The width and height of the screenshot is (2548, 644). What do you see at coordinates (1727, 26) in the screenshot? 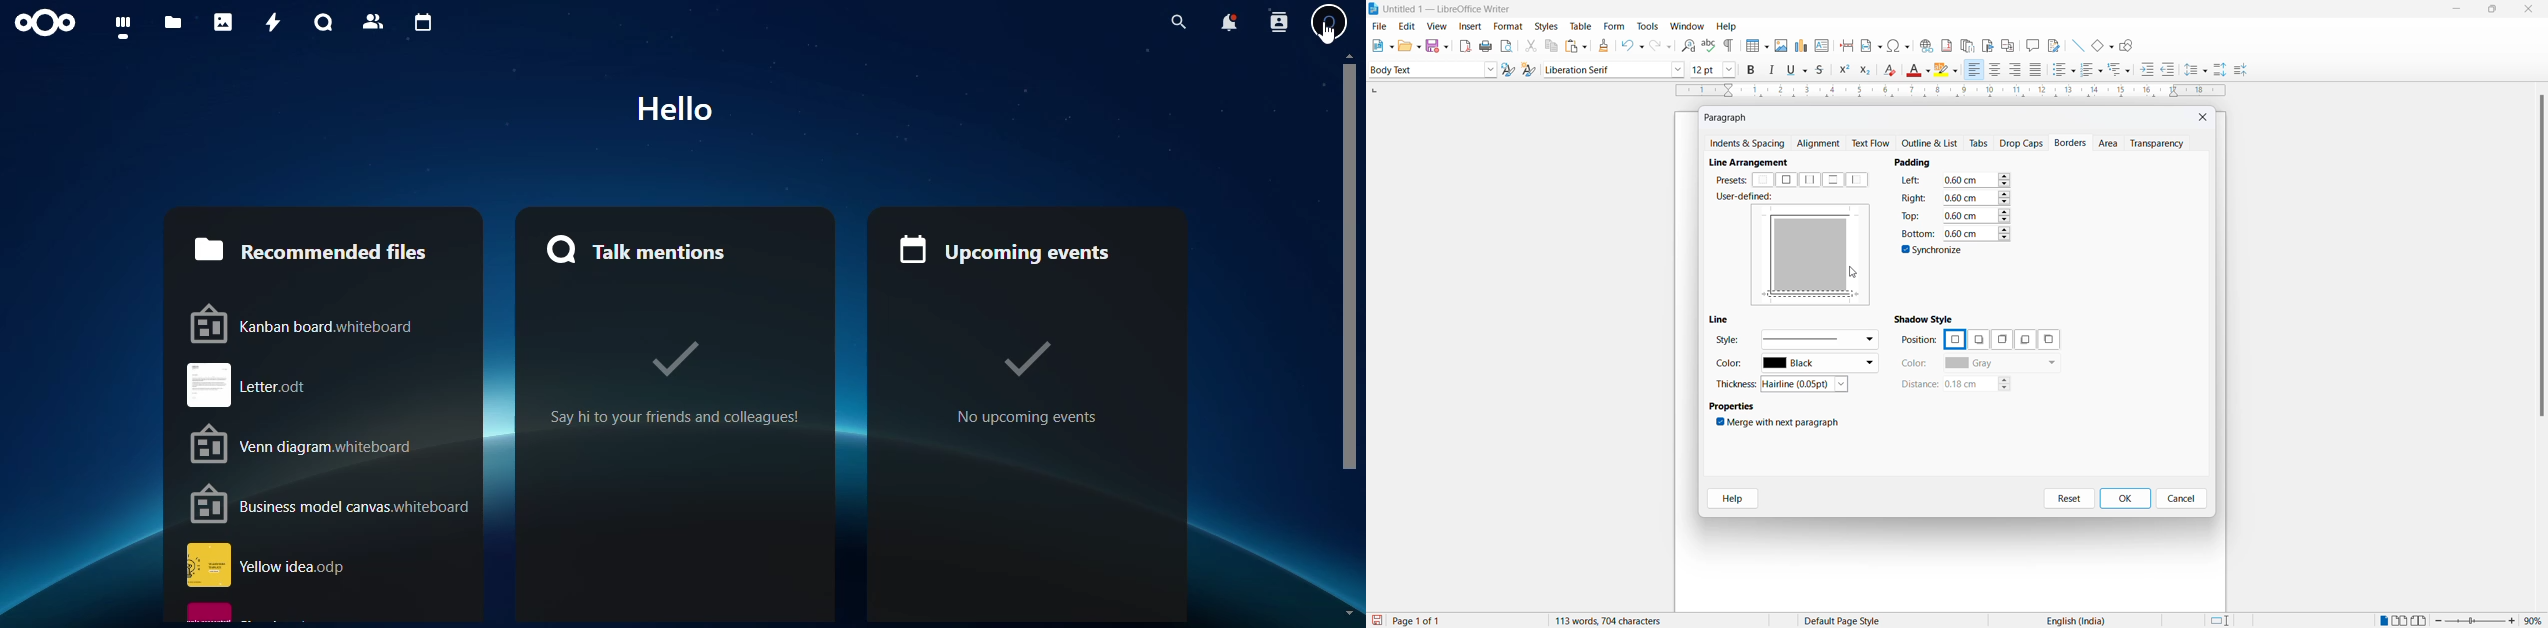
I see `help` at bounding box center [1727, 26].